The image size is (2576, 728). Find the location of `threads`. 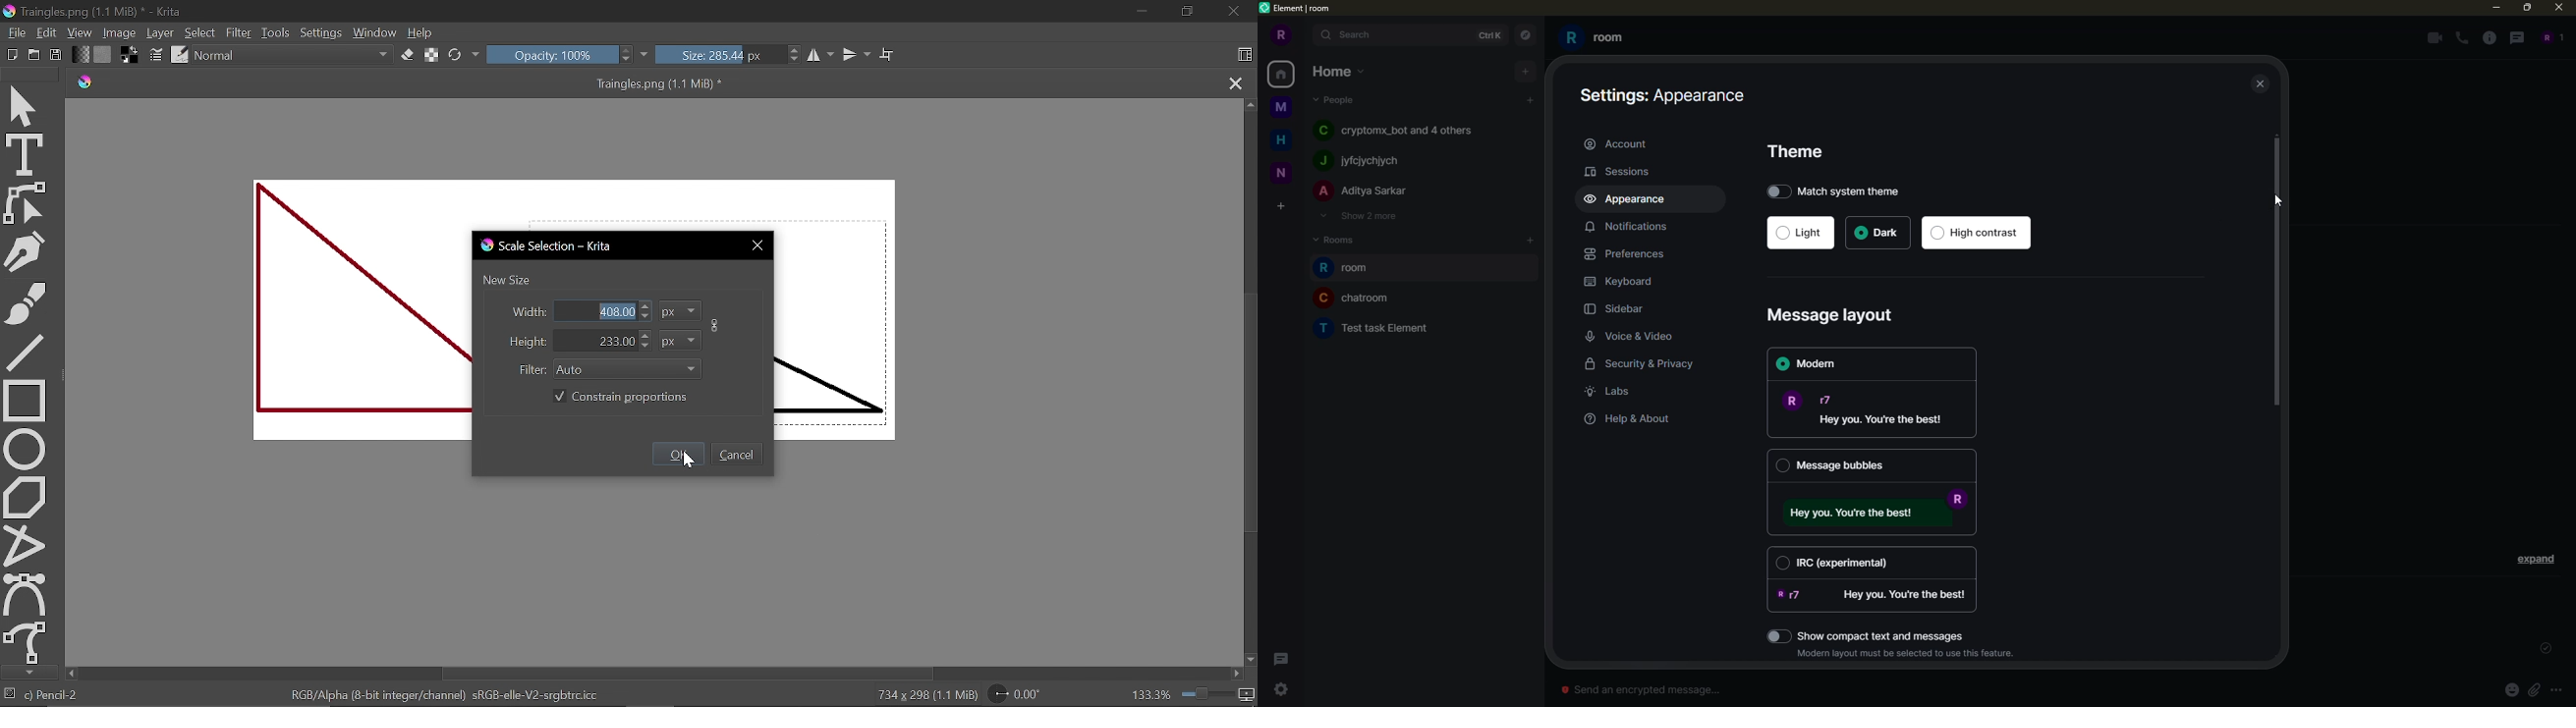

threads is located at coordinates (1278, 659).